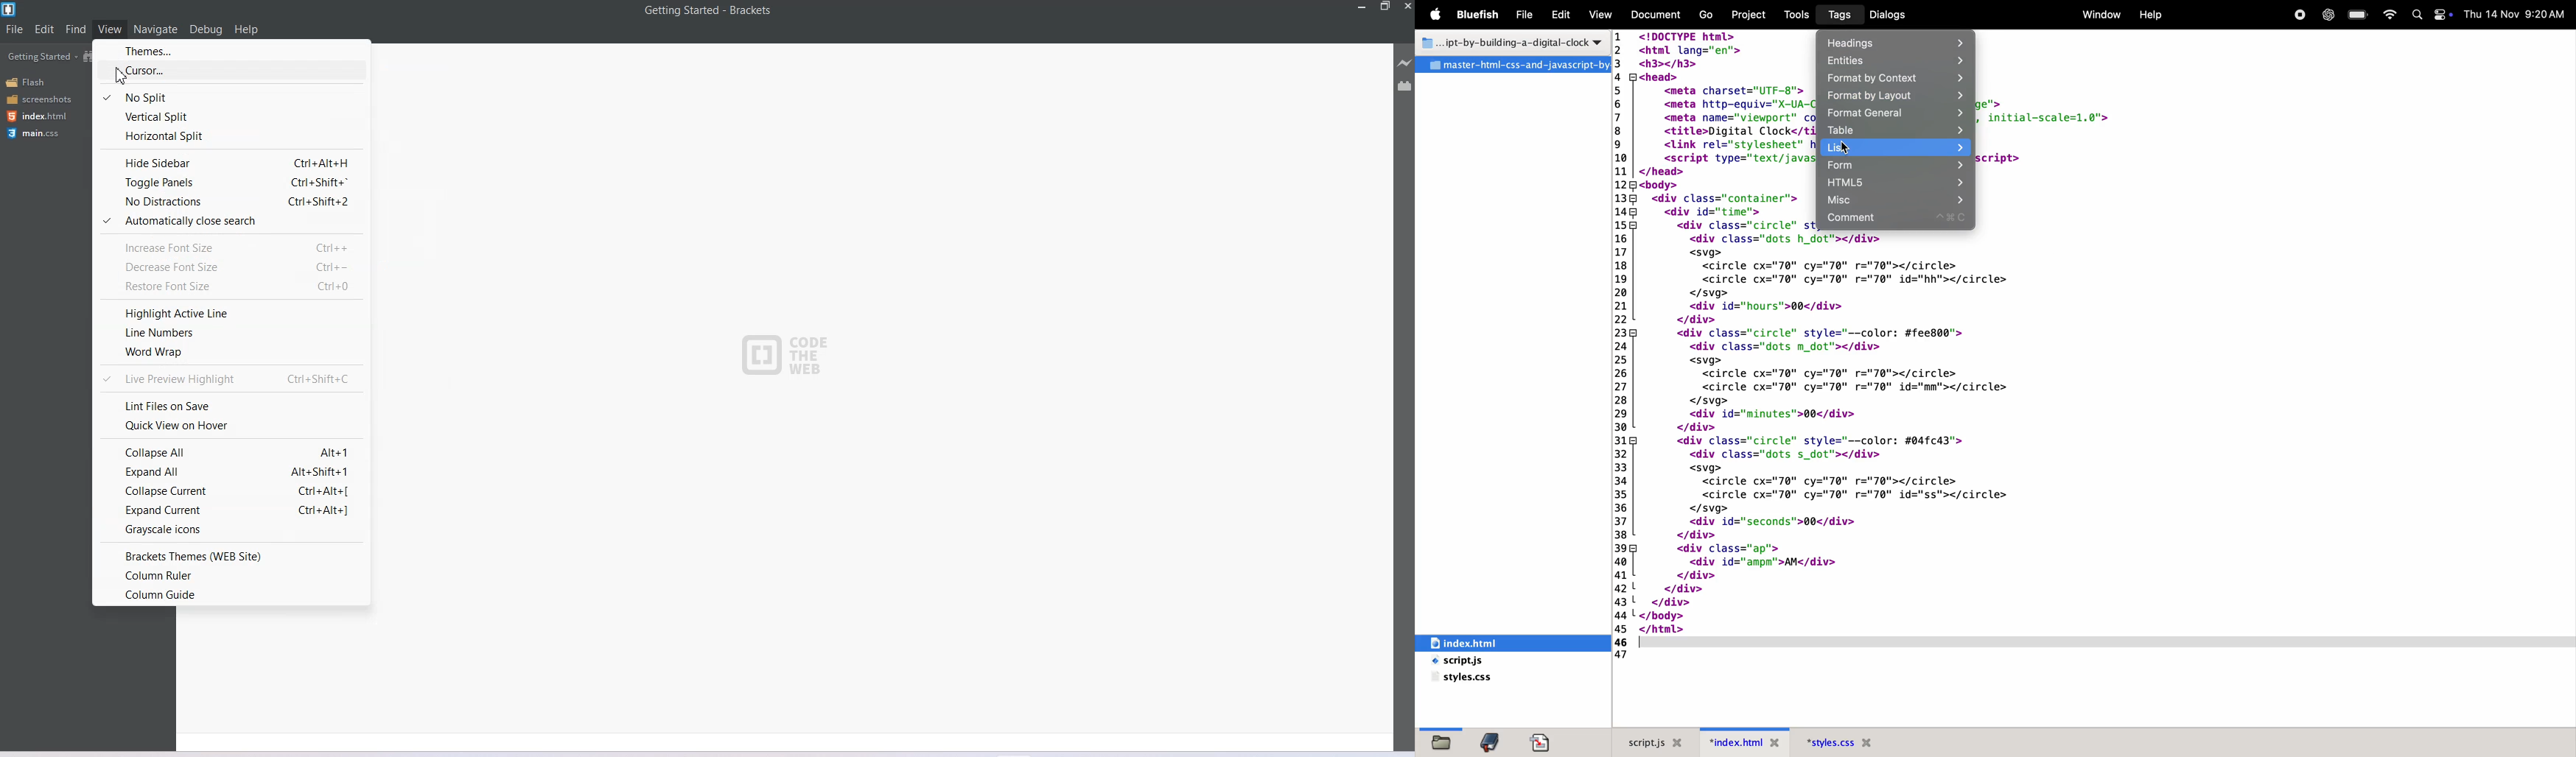 The width and height of the screenshot is (2576, 784). I want to click on help, so click(2150, 15).